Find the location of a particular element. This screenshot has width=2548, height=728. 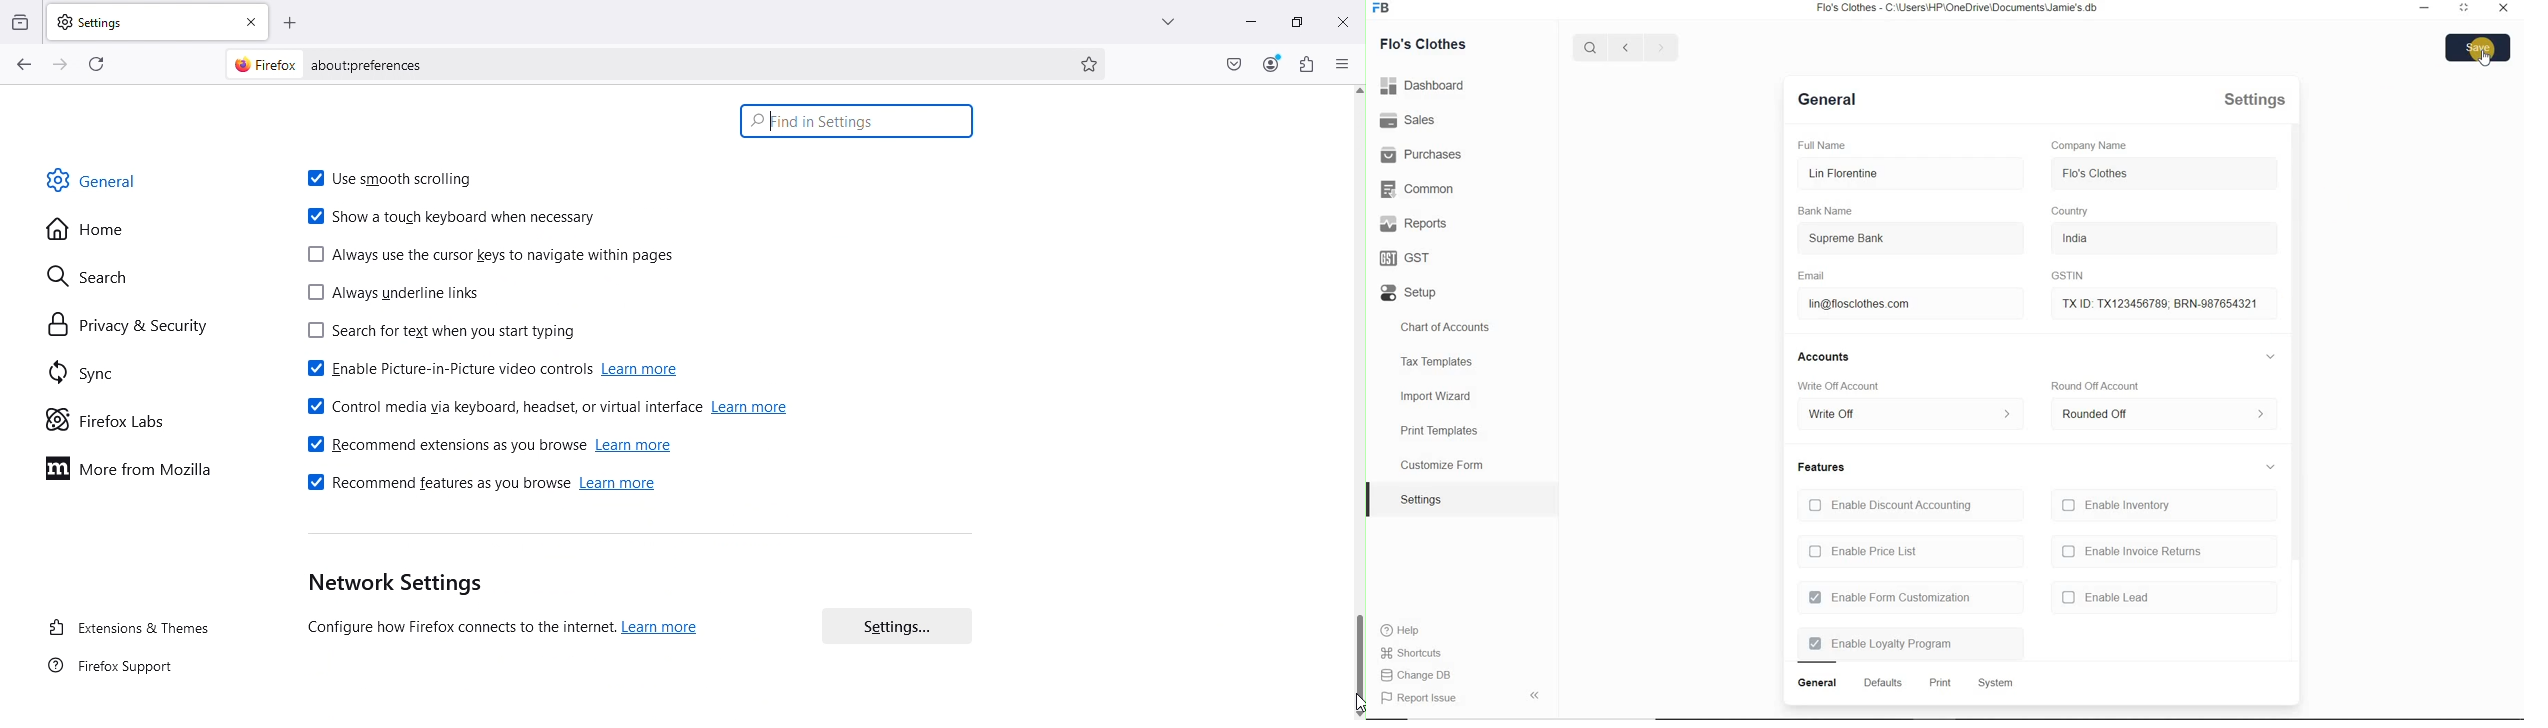

accounts is located at coordinates (1829, 357).